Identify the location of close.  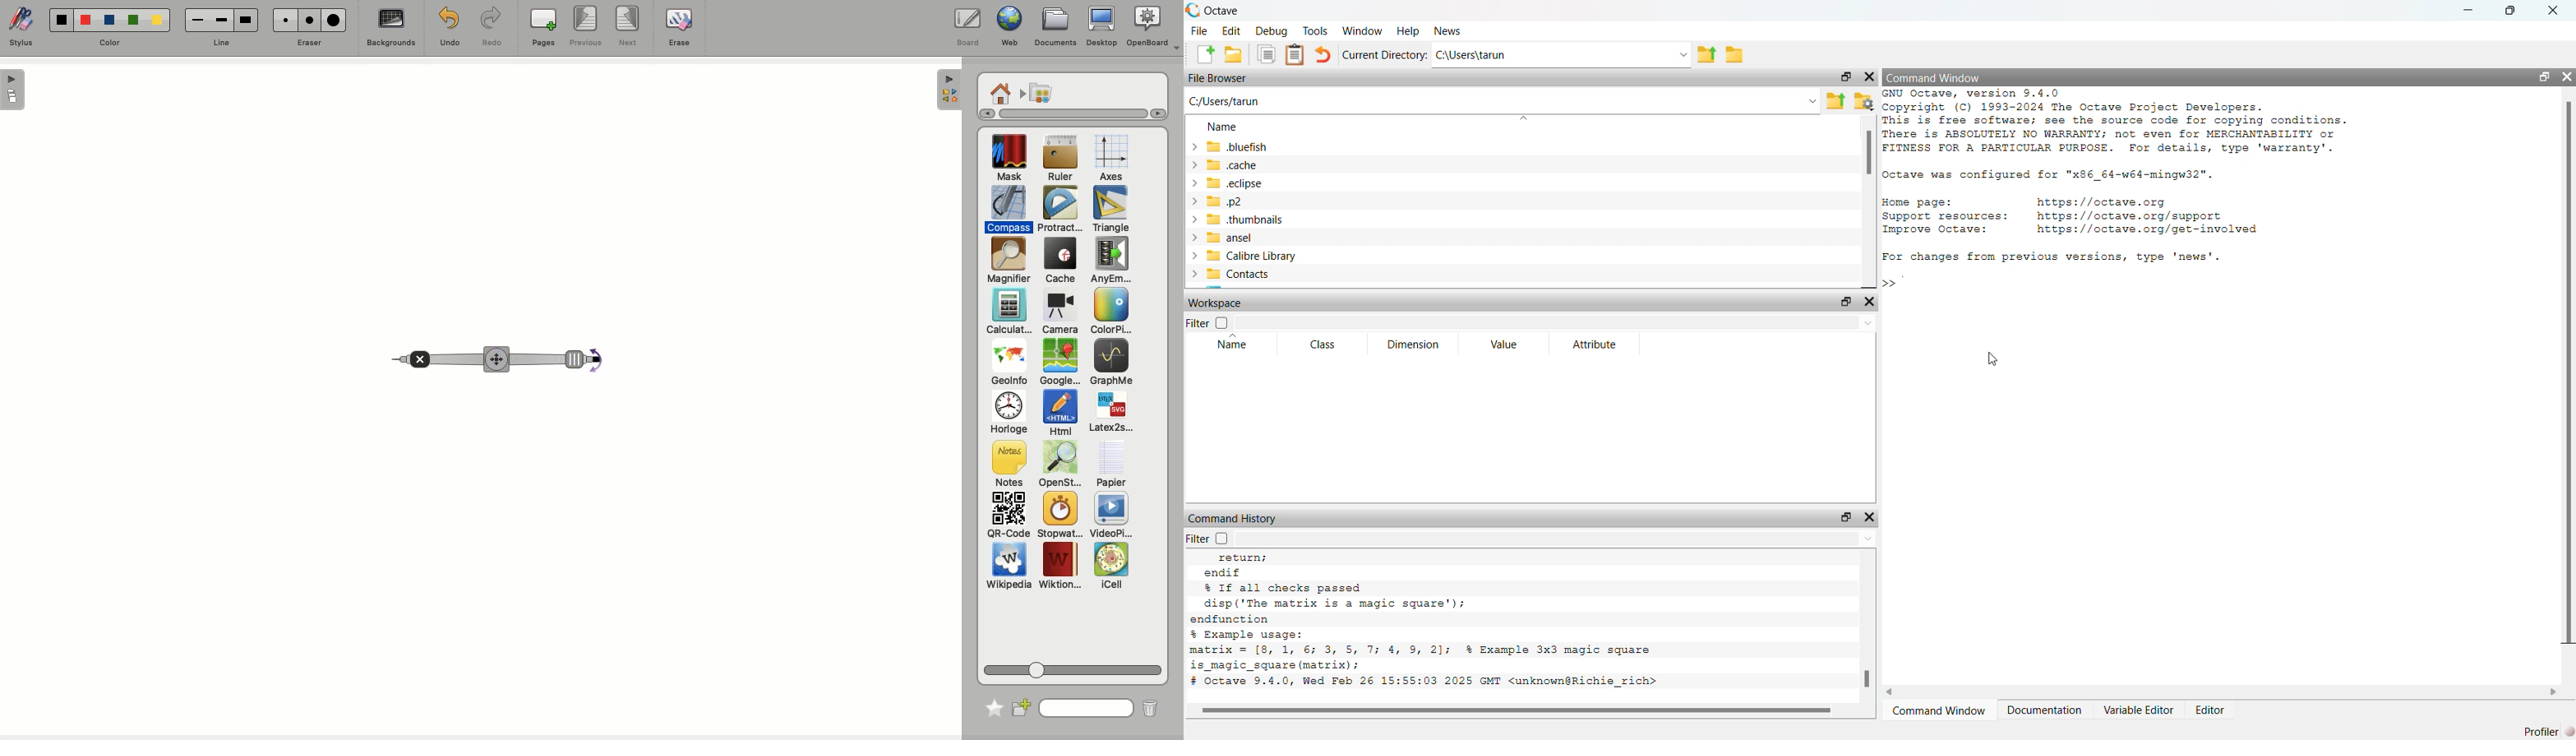
(1871, 517).